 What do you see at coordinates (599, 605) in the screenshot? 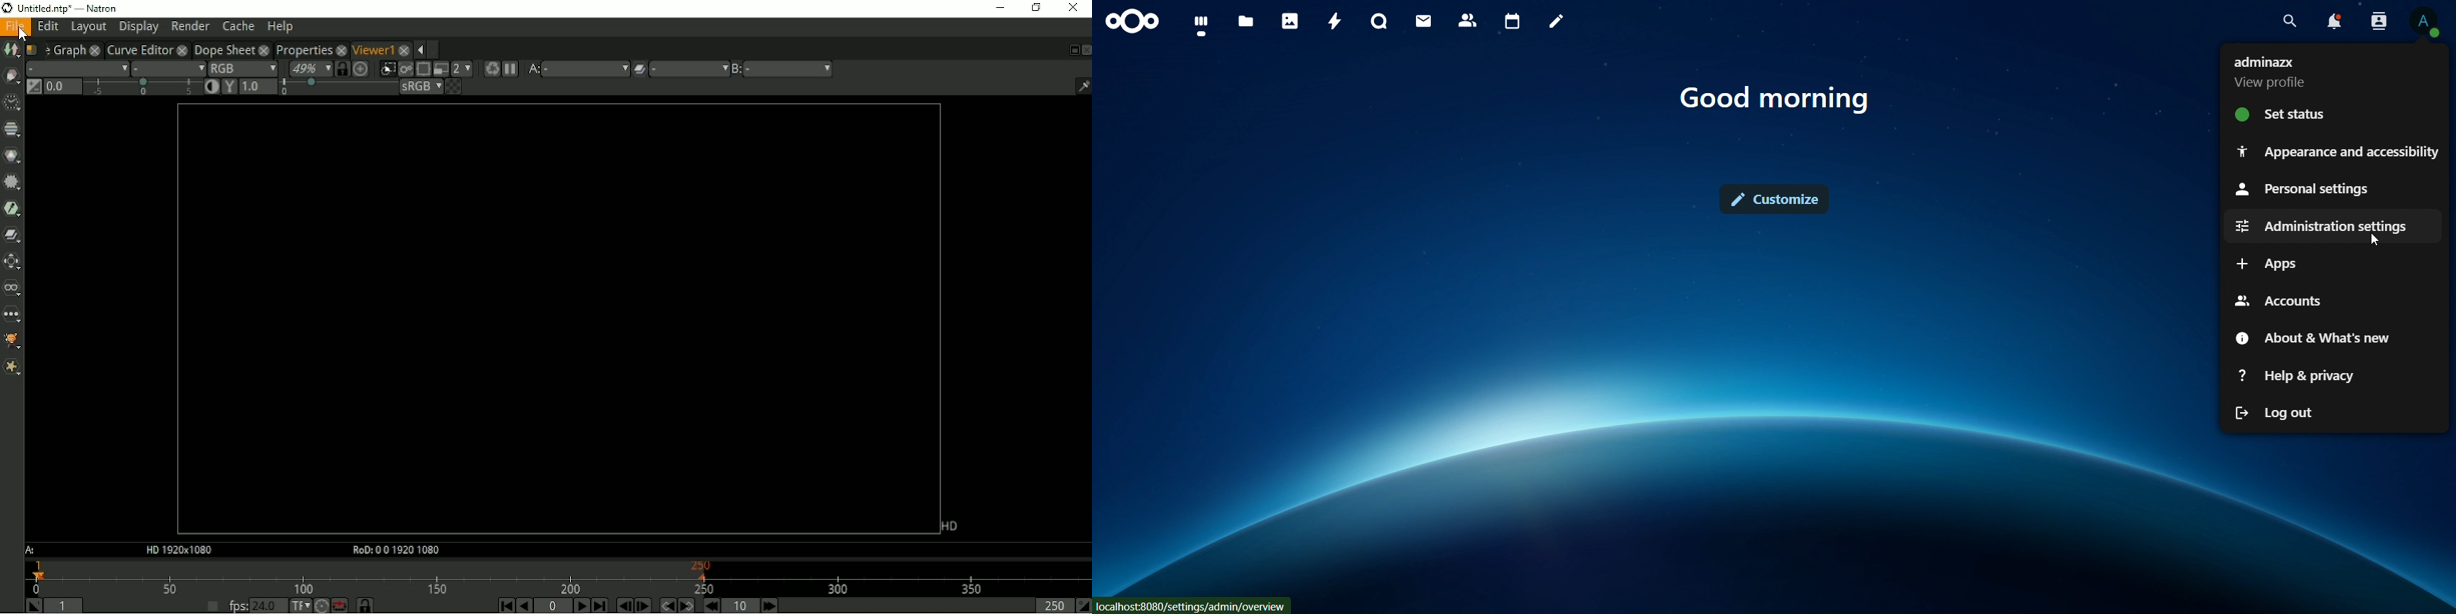
I see `Last frame` at bounding box center [599, 605].